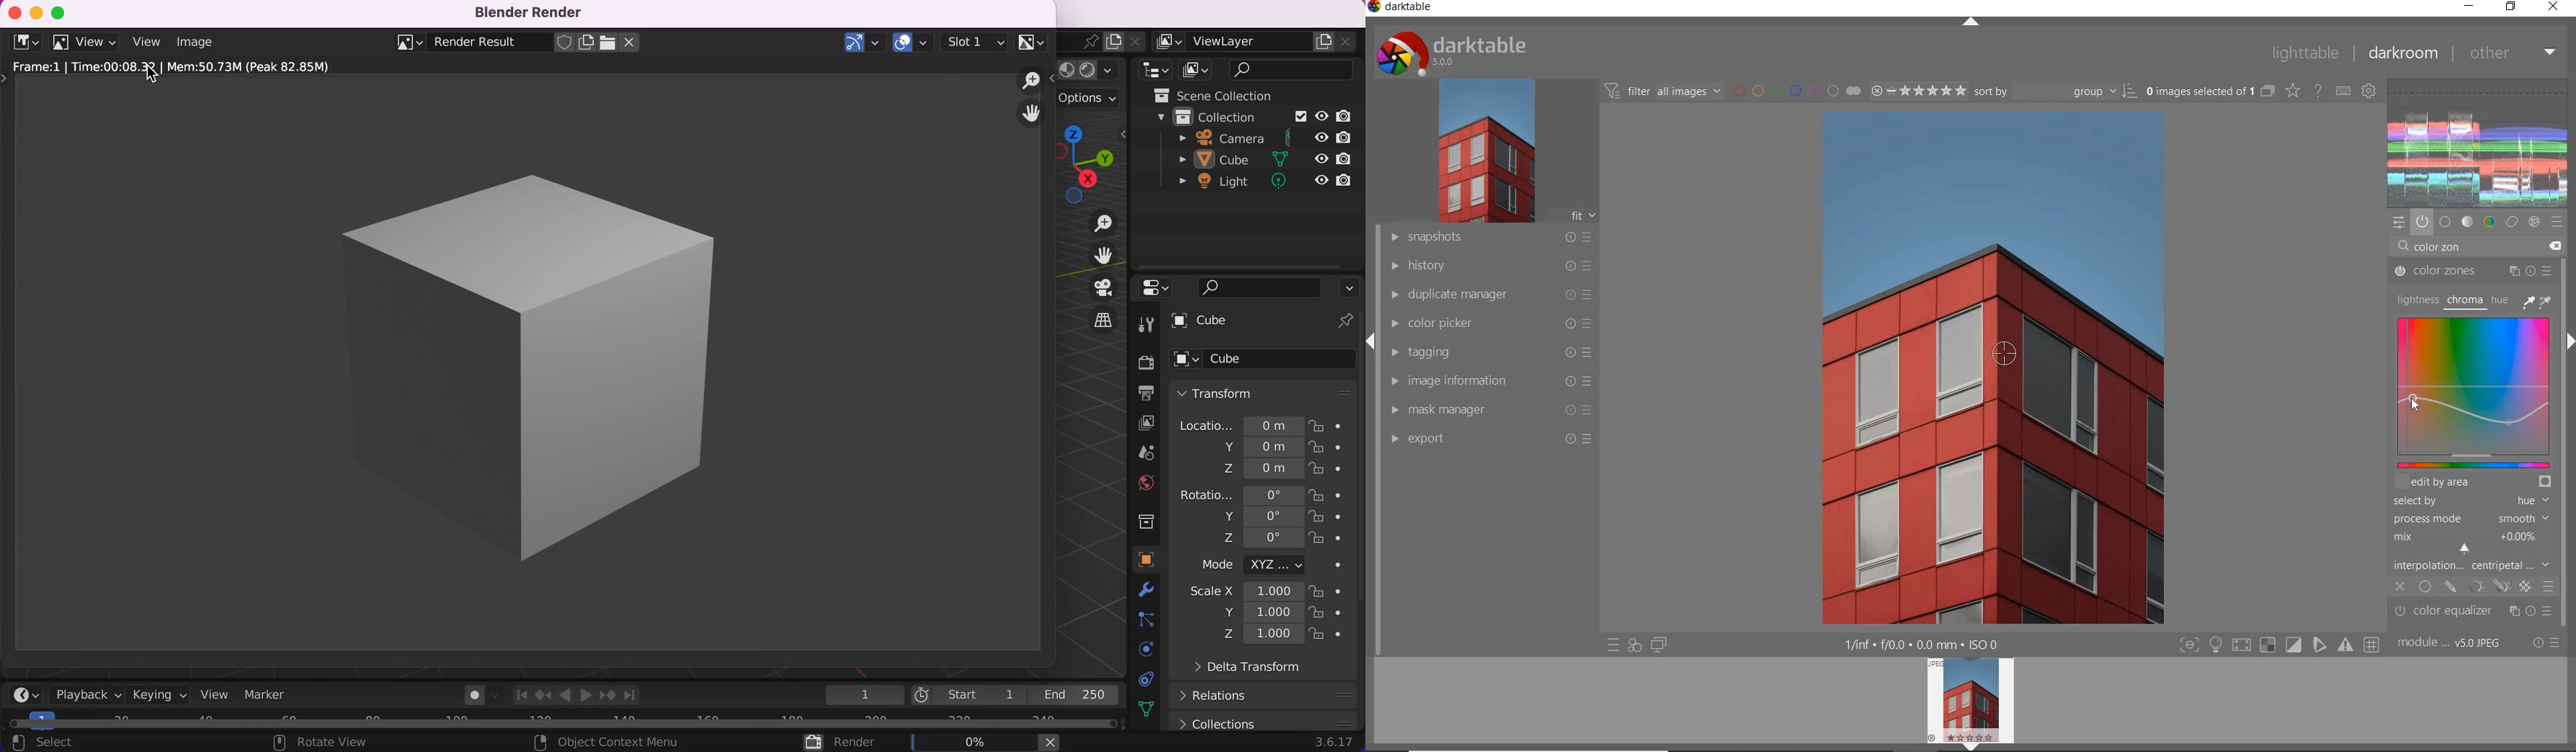 Image resolution: width=2576 pixels, height=756 pixels. What do you see at coordinates (2549, 586) in the screenshot?
I see `BLENDING OPTIONS` at bounding box center [2549, 586].